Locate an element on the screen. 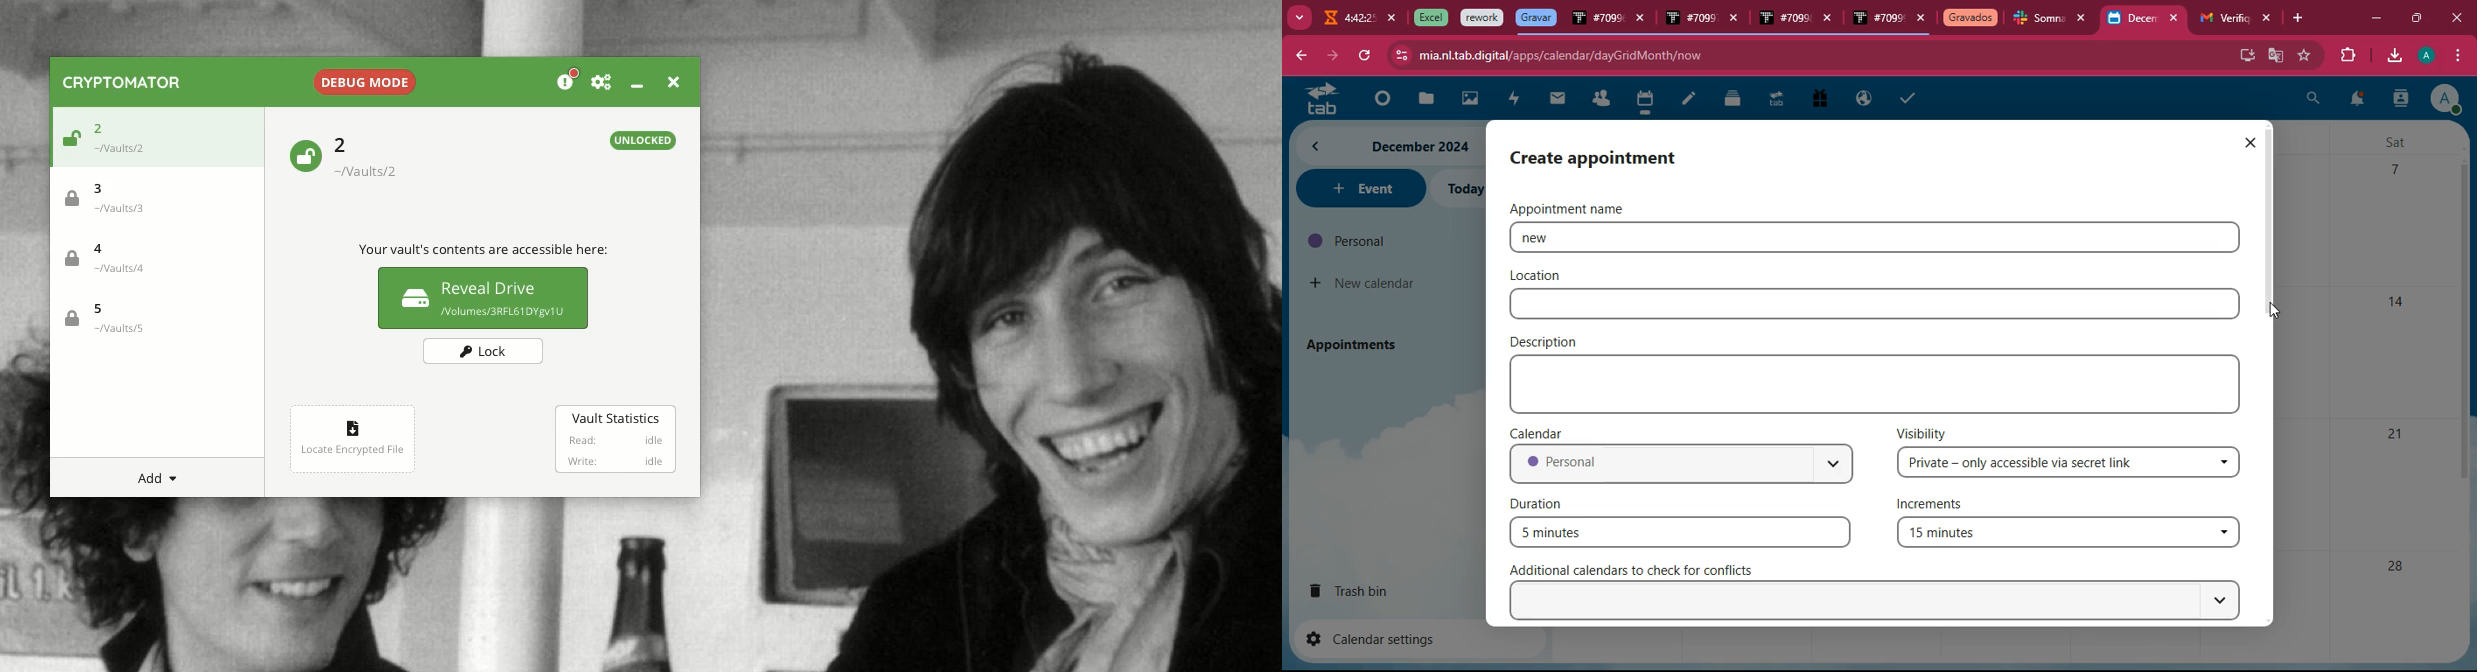 The image size is (2492, 672). tab is located at coordinates (1776, 102).